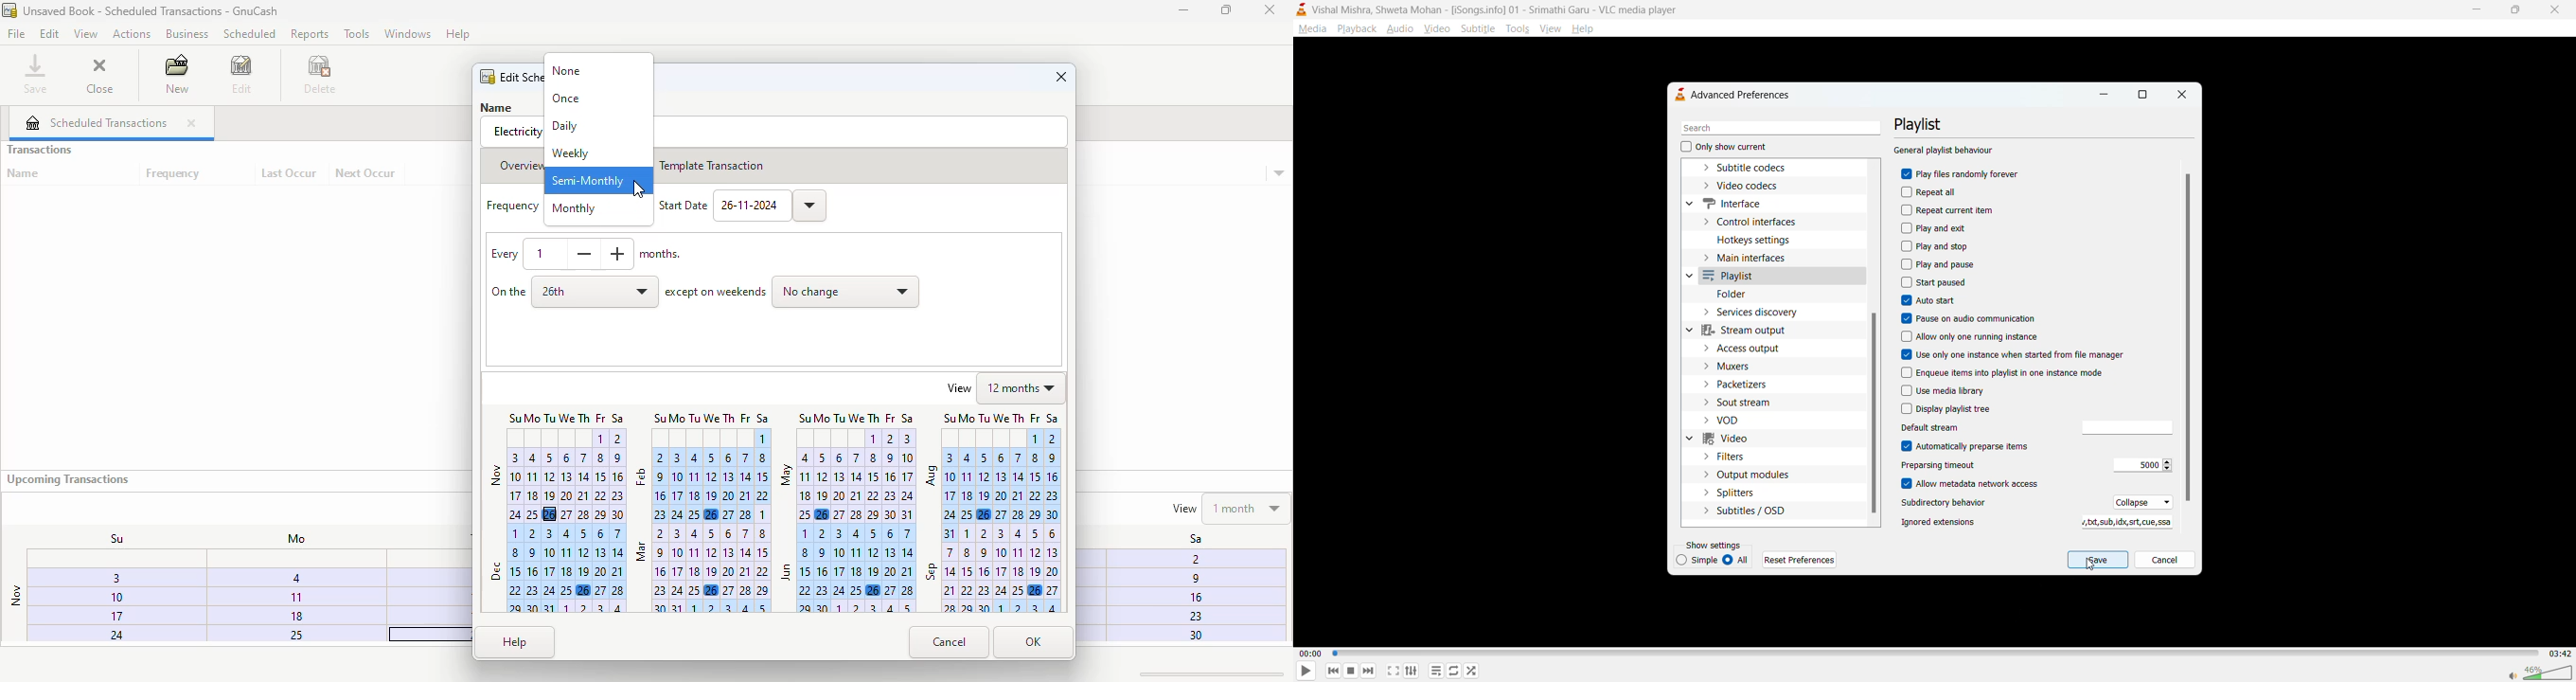  I want to click on daily, so click(565, 126).